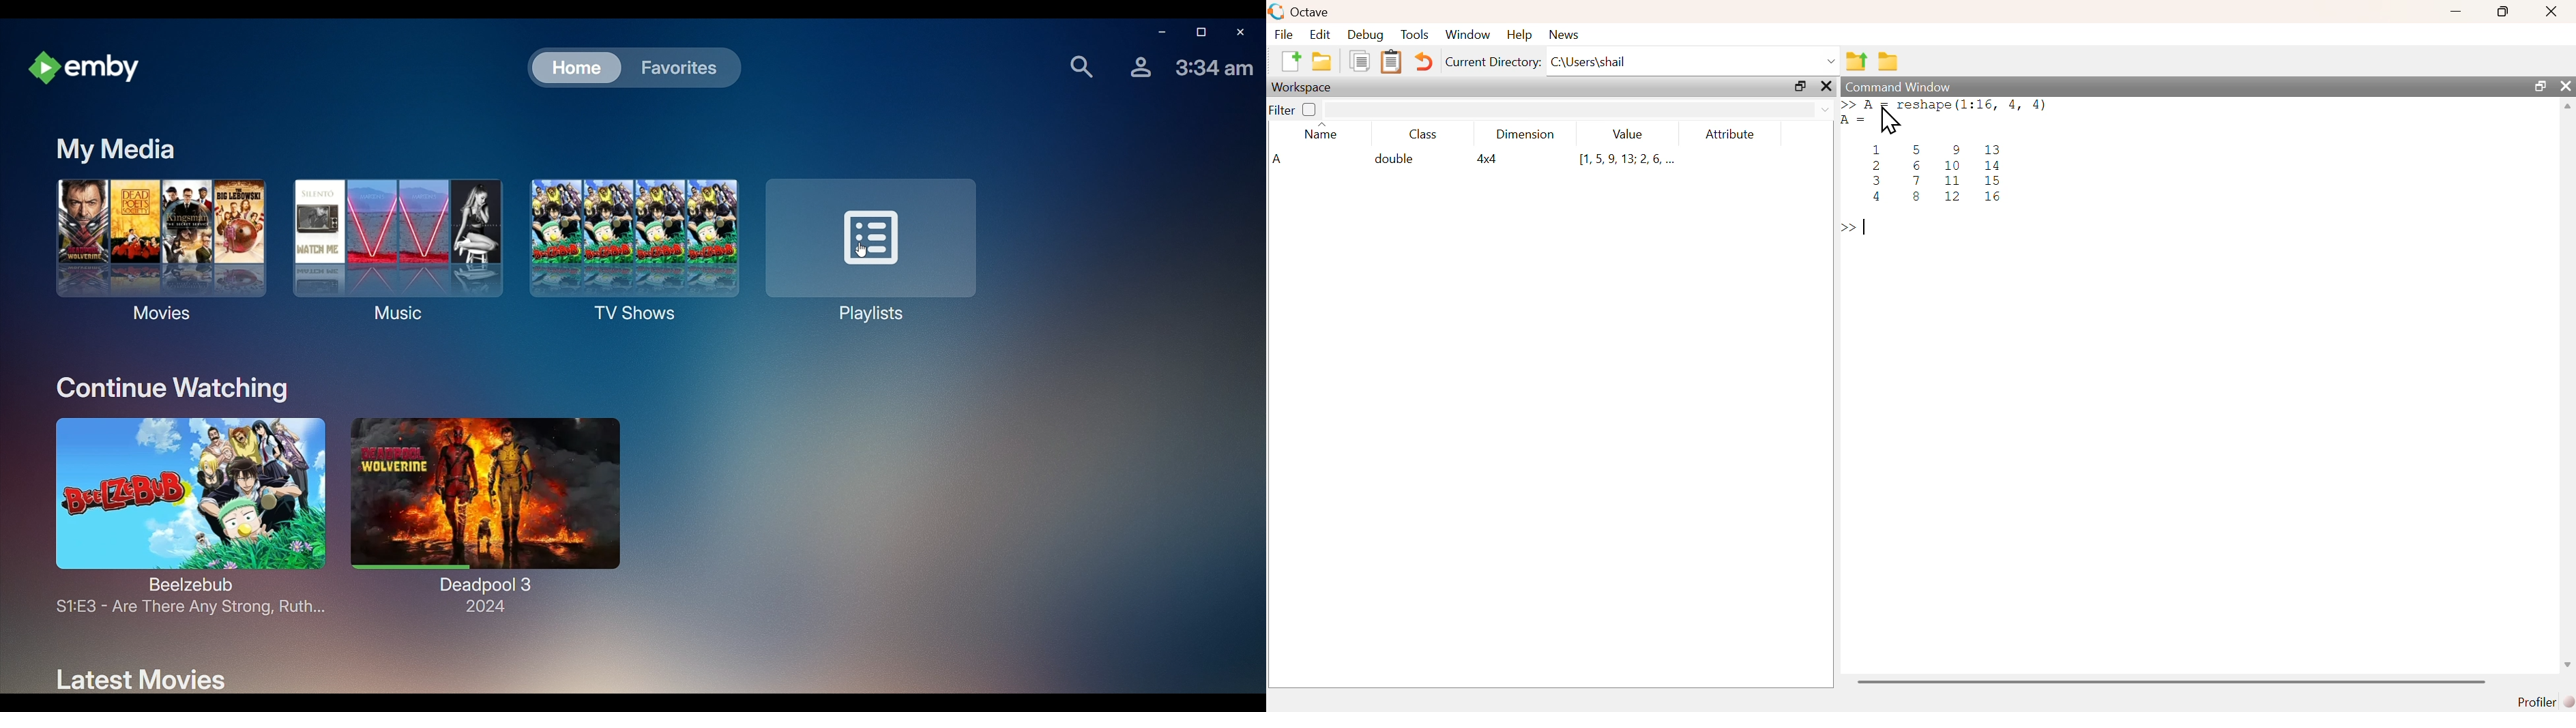 The height and width of the screenshot is (728, 2576). Describe the element at coordinates (1982, 169) in the screenshot. I see `commands` at that location.